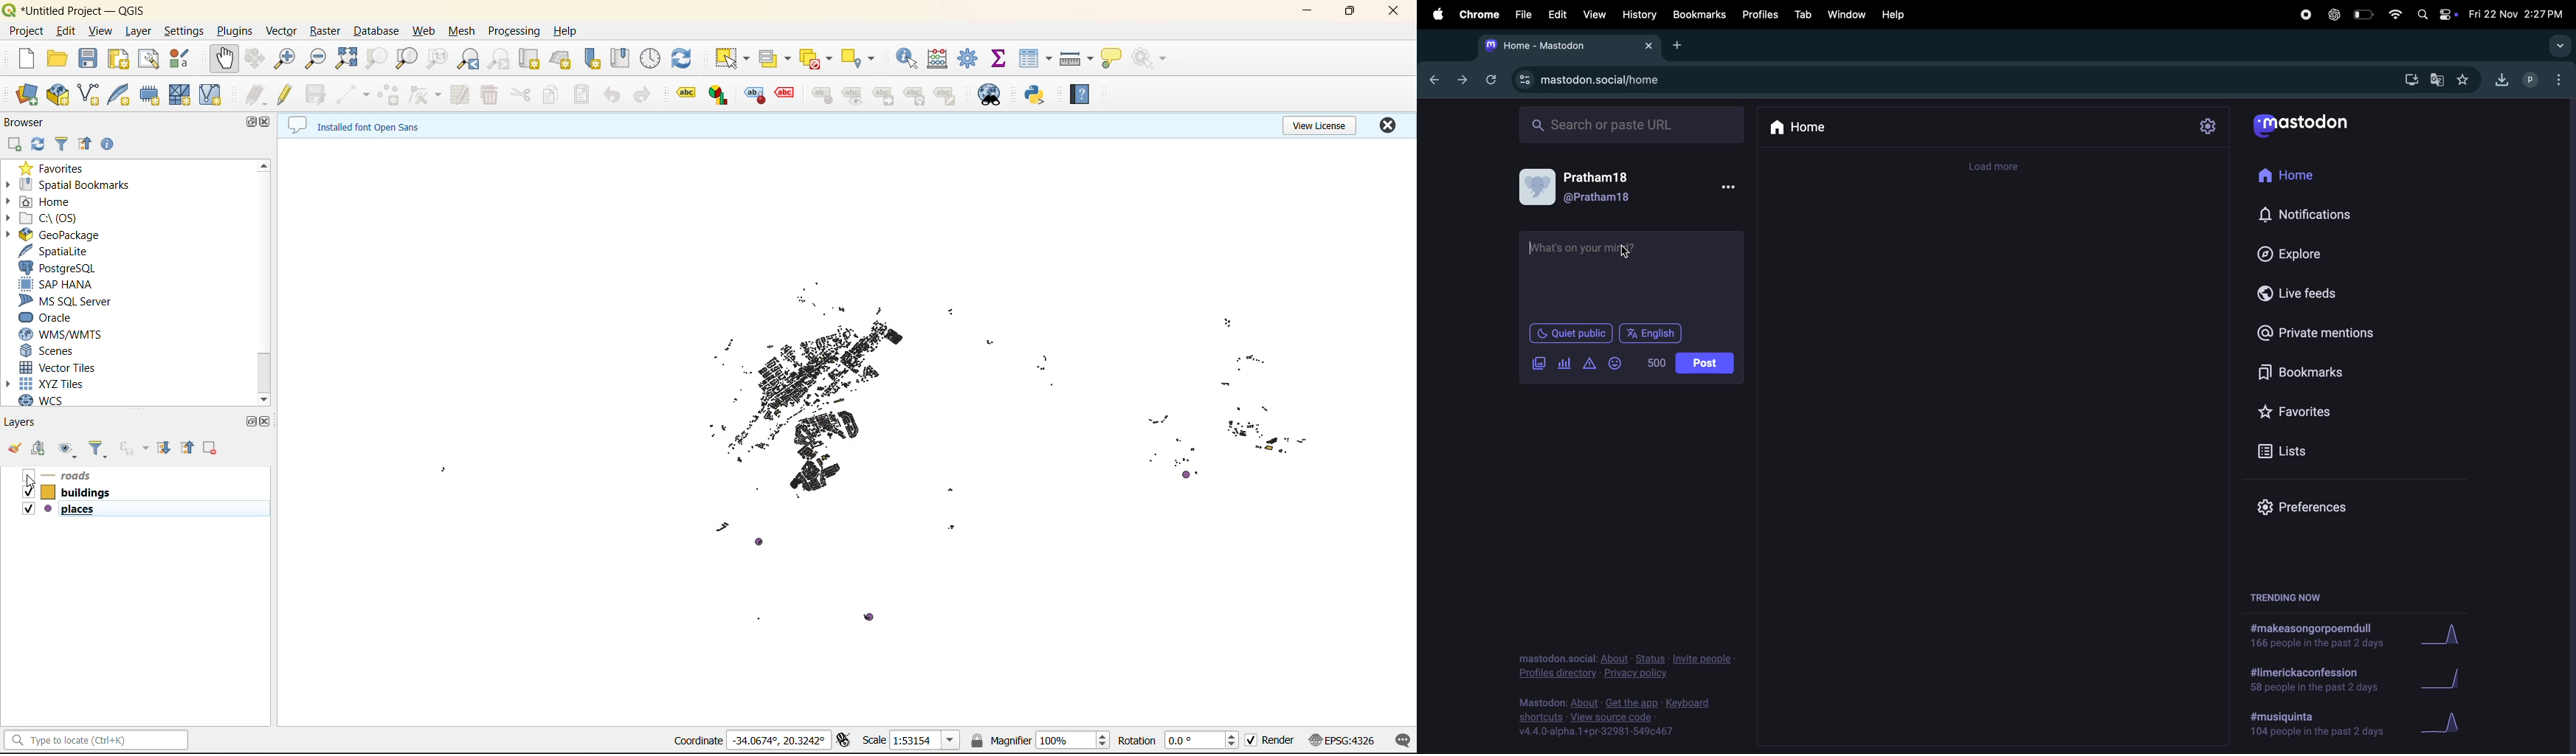 The width and height of the screenshot is (2576, 756). I want to click on edits, so click(255, 92).